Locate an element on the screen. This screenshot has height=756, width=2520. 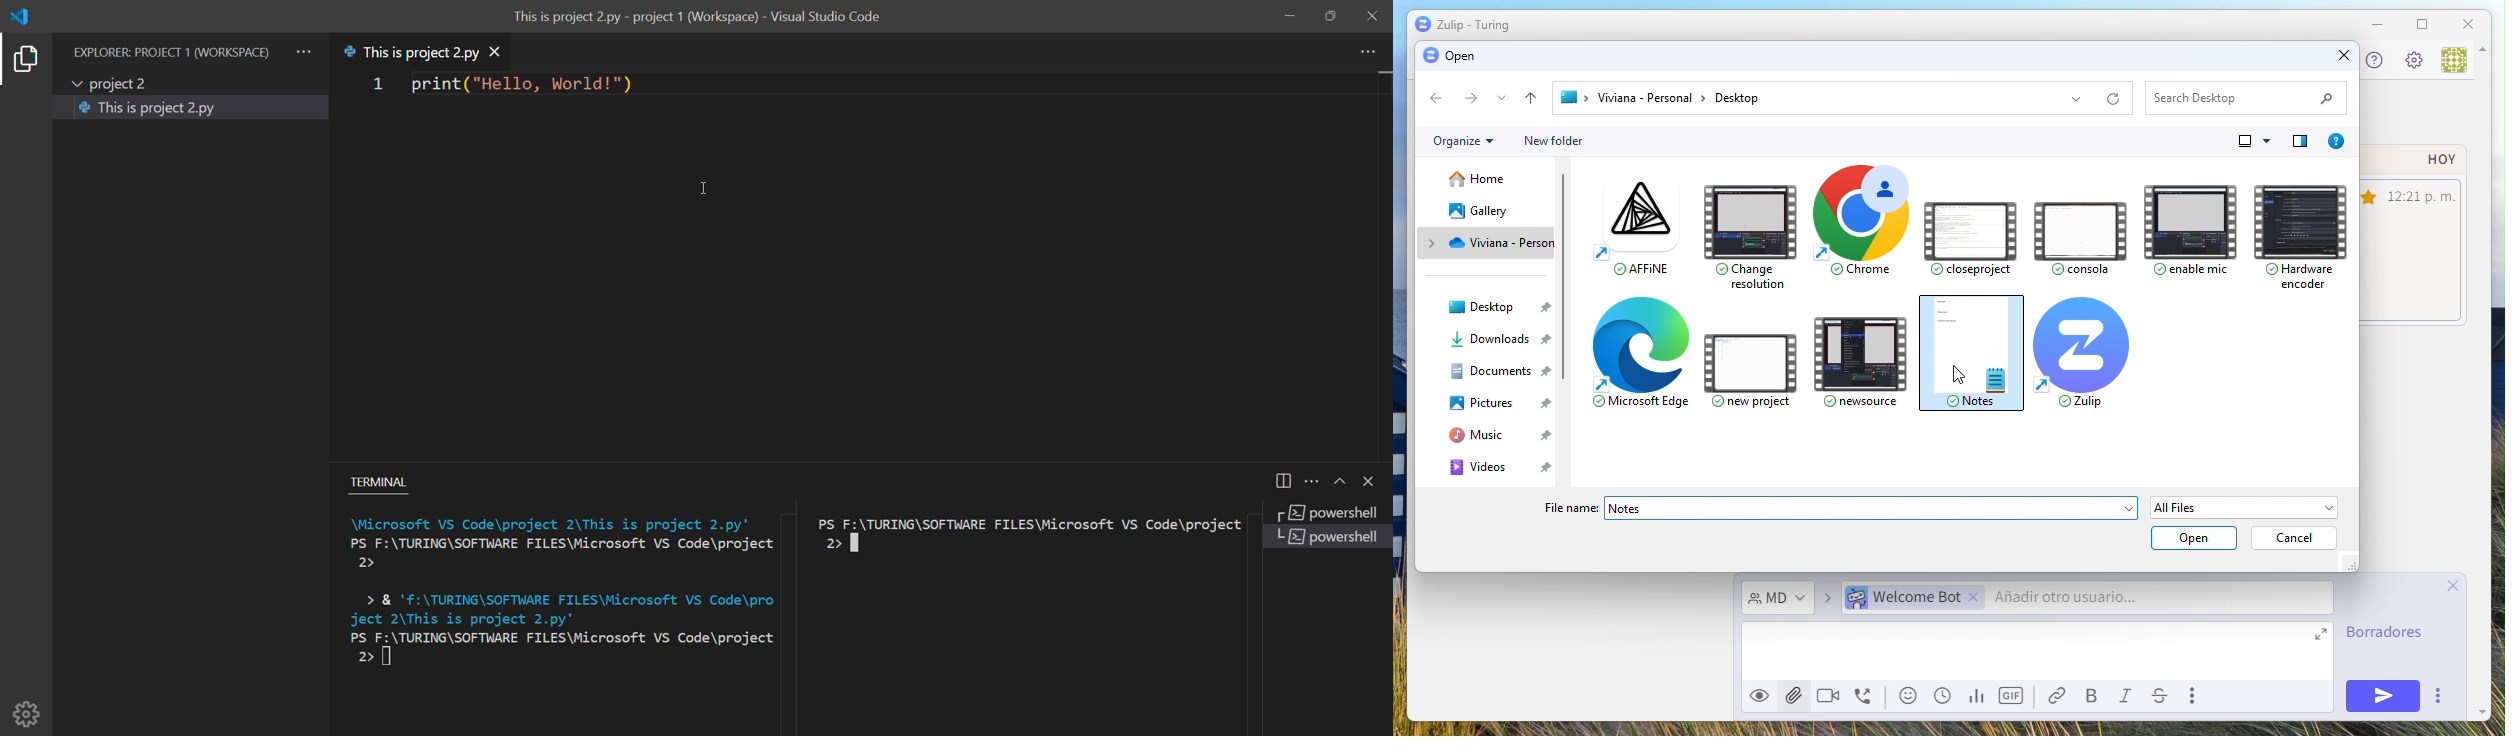
more options is located at coordinates (1311, 481).